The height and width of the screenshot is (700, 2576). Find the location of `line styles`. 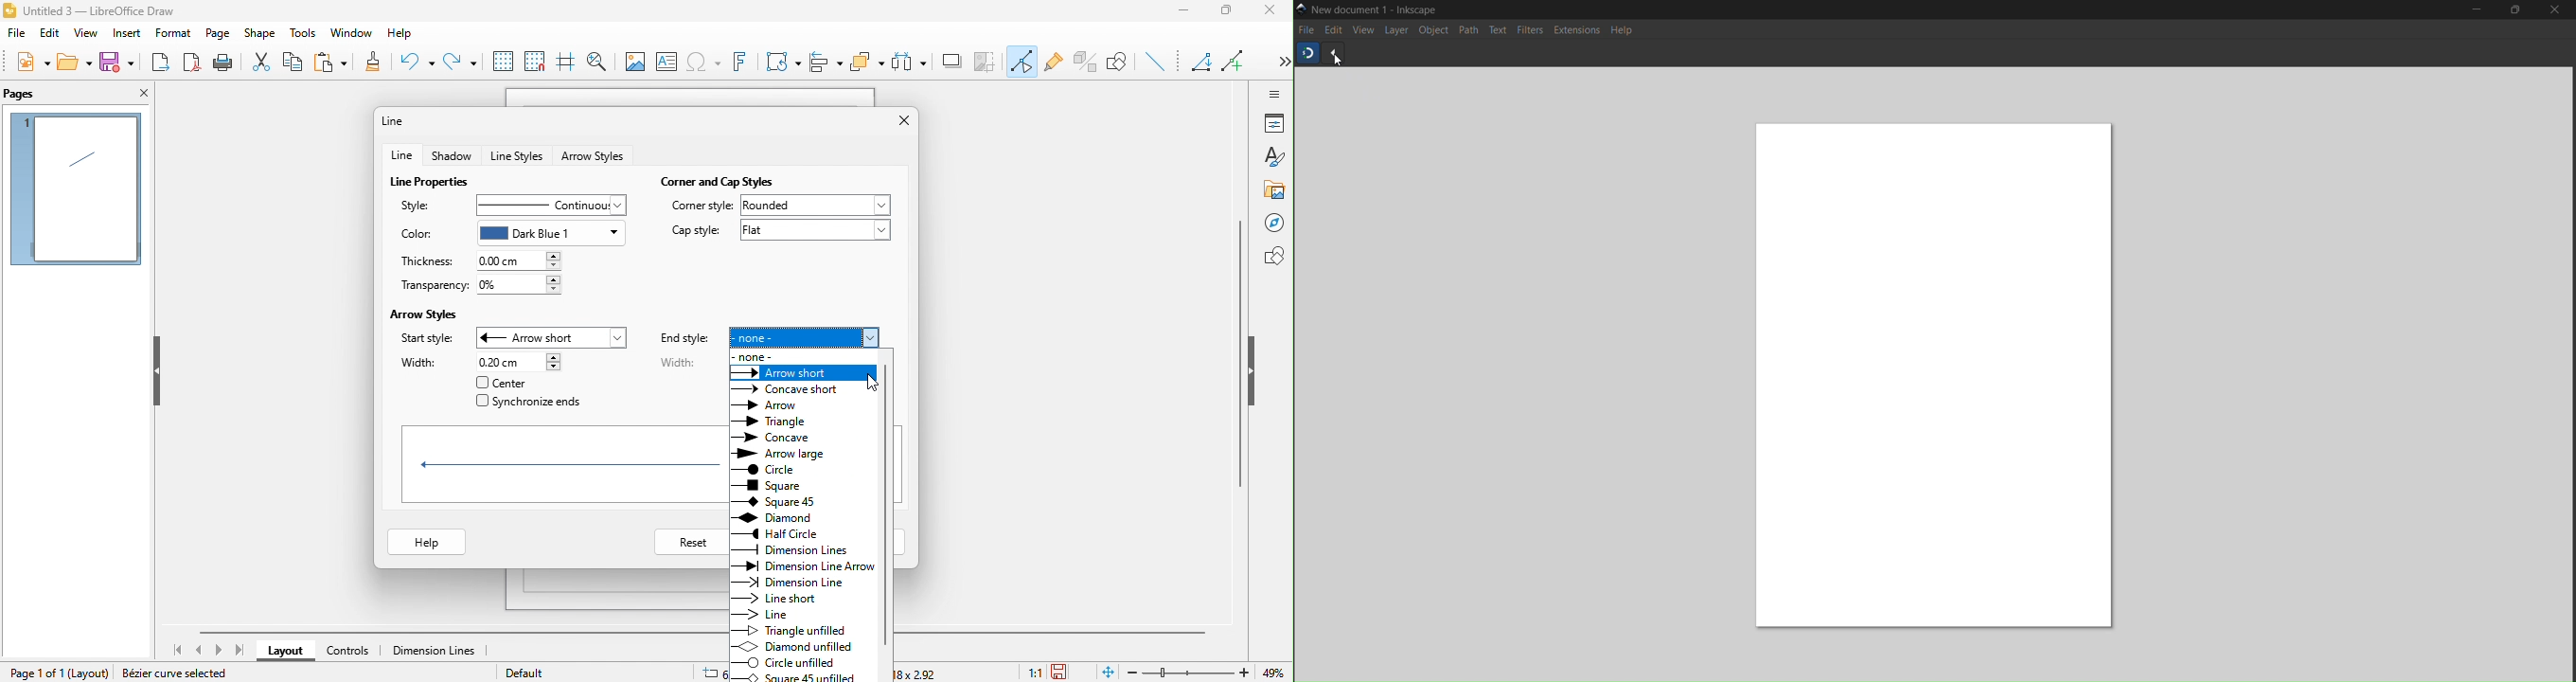

line styles is located at coordinates (517, 155).